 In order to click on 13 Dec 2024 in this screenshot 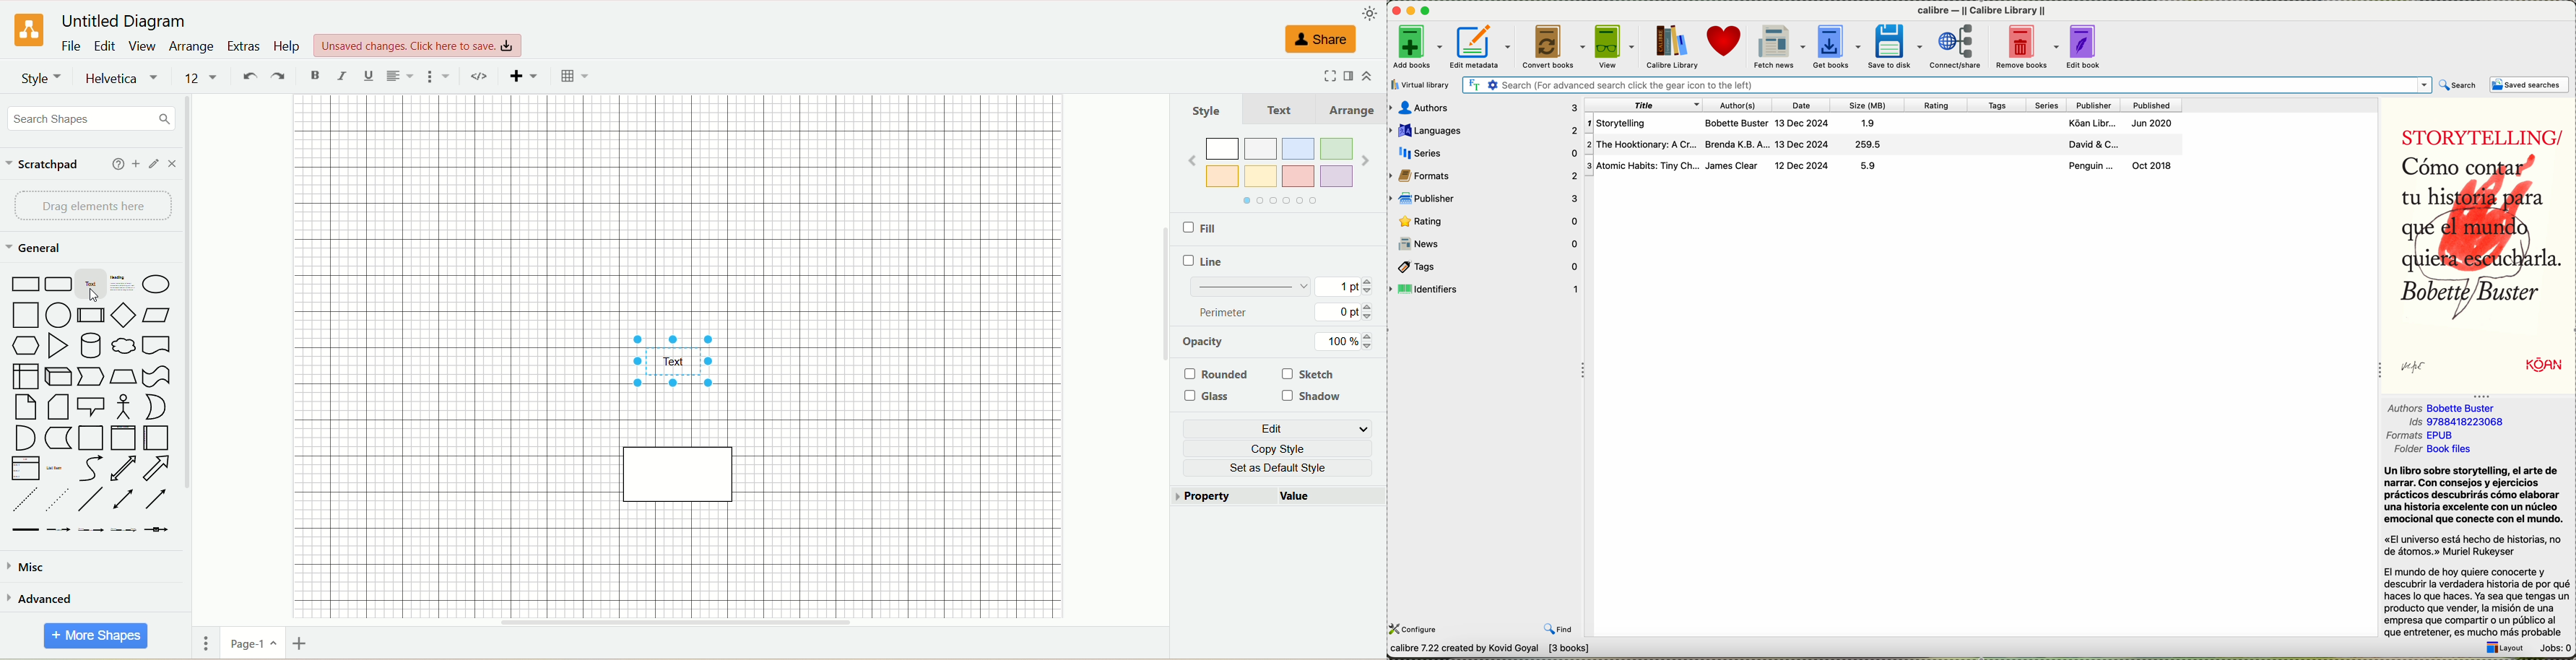, I will do `click(1805, 145)`.